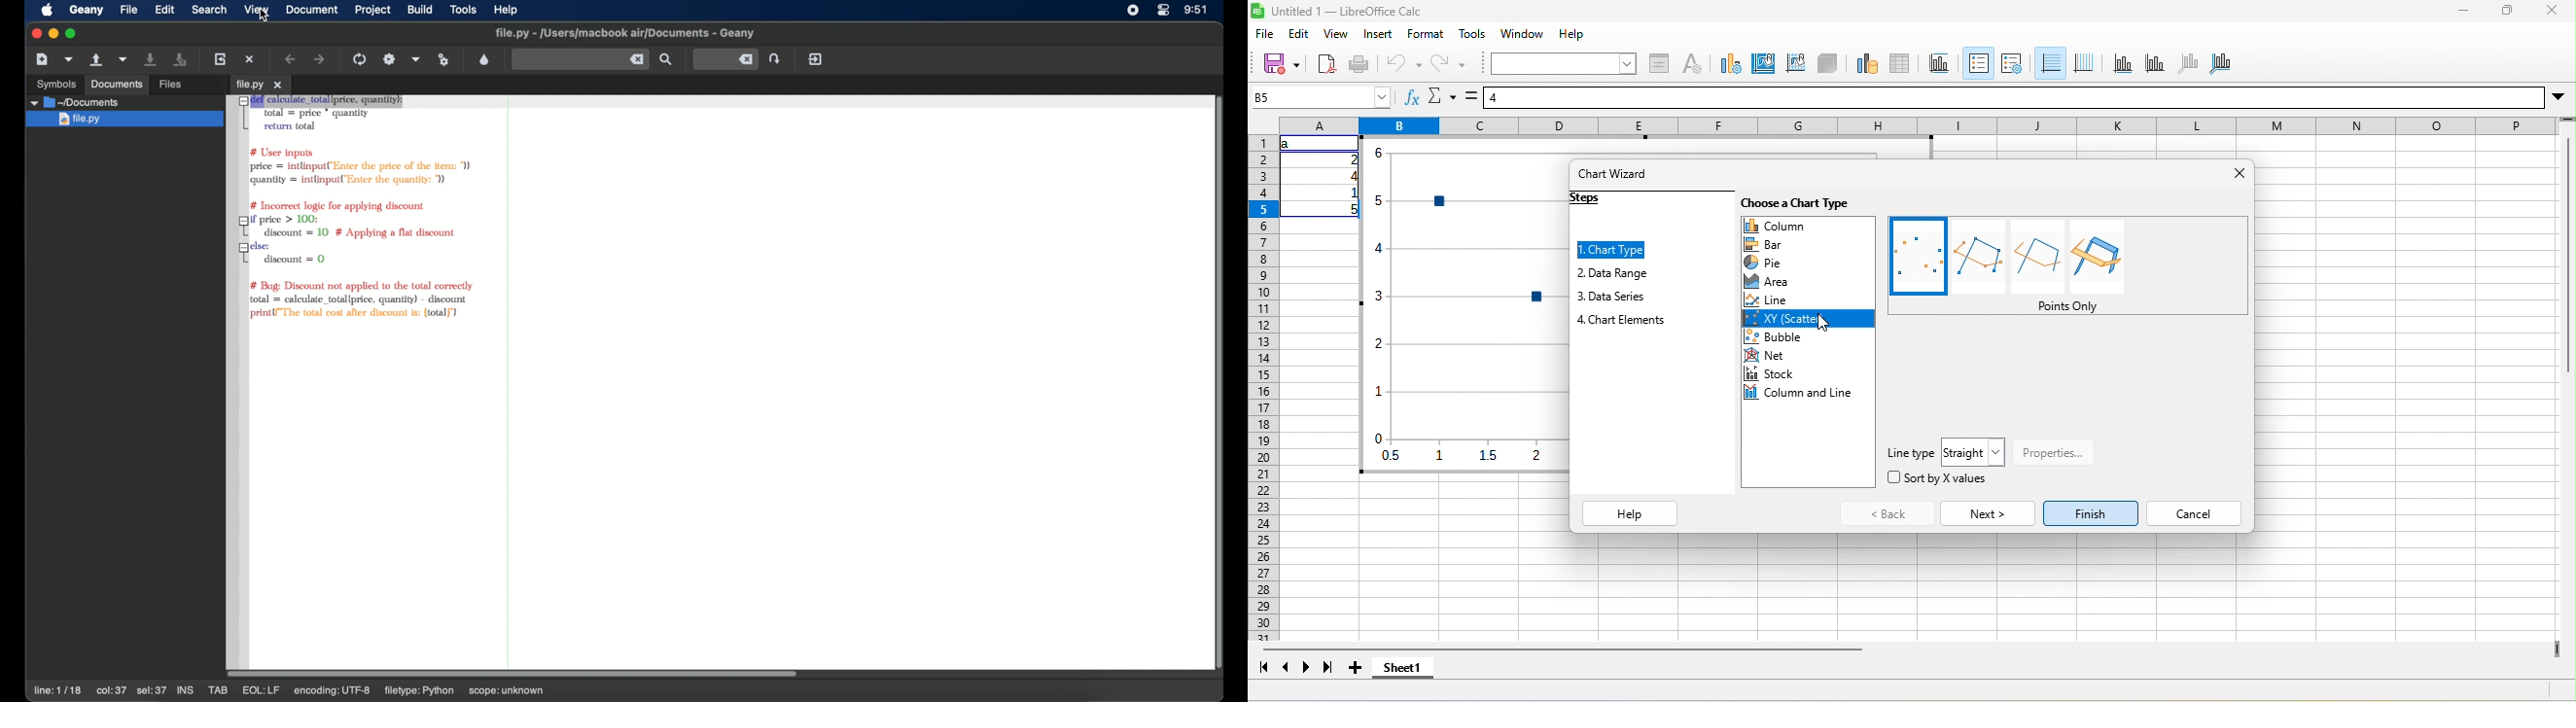 Image resolution: width=2576 pixels, height=728 pixels. I want to click on reload current file from disk, so click(221, 59).